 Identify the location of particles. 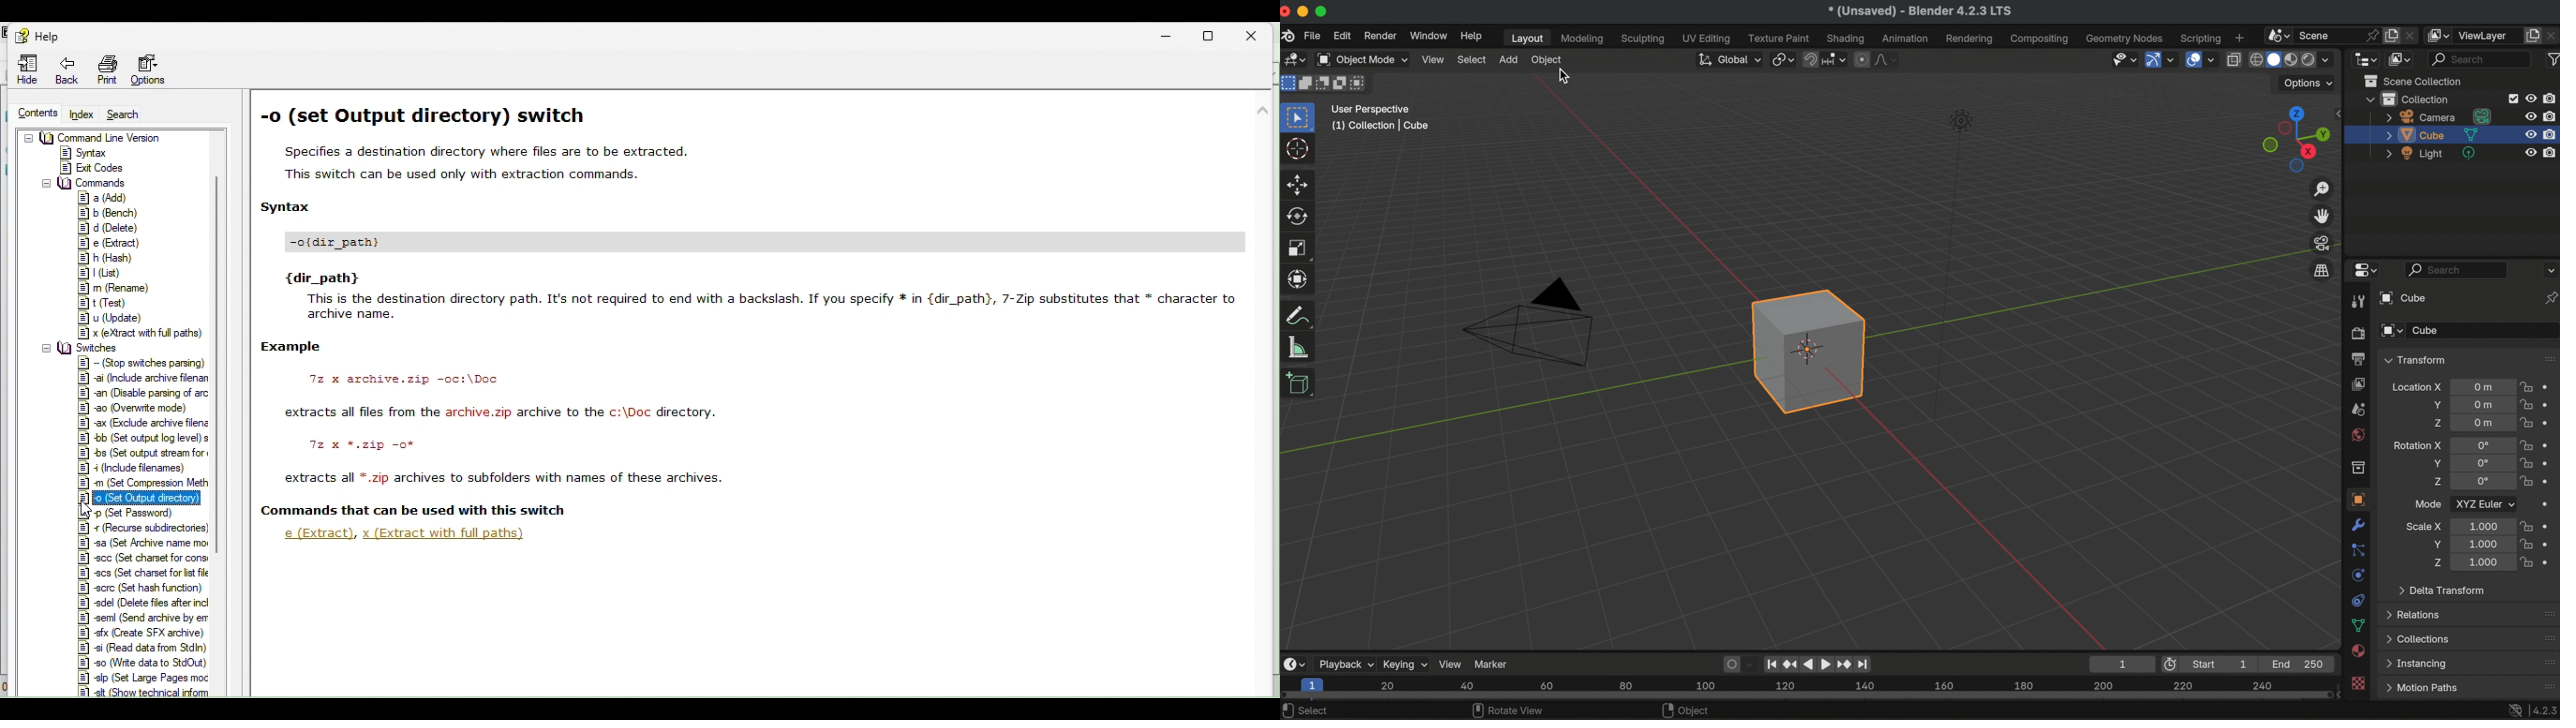
(2359, 551).